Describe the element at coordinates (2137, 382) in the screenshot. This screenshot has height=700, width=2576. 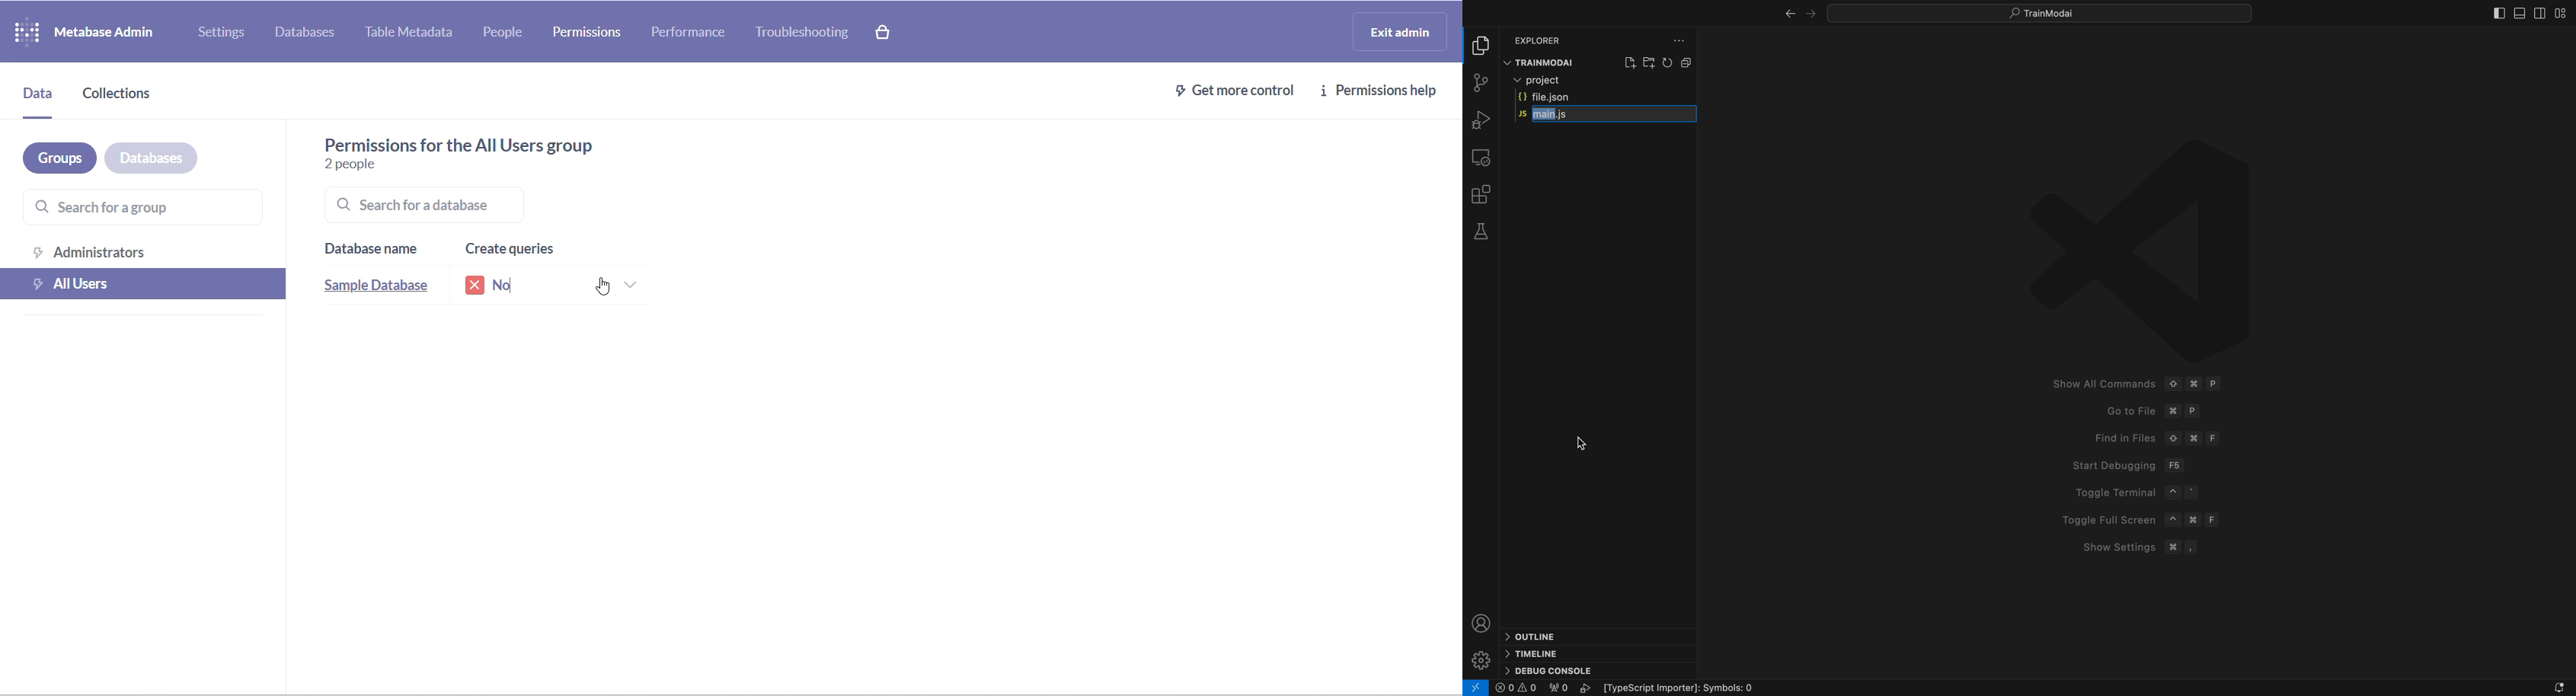
I see `Show All Commands © # P
Goto File %# P
Find in Files © # F
Start Debugging F56
Toggle Terminal ~ °
Toggle Full Screen ~ # F
Show Settings # ,` at that location.